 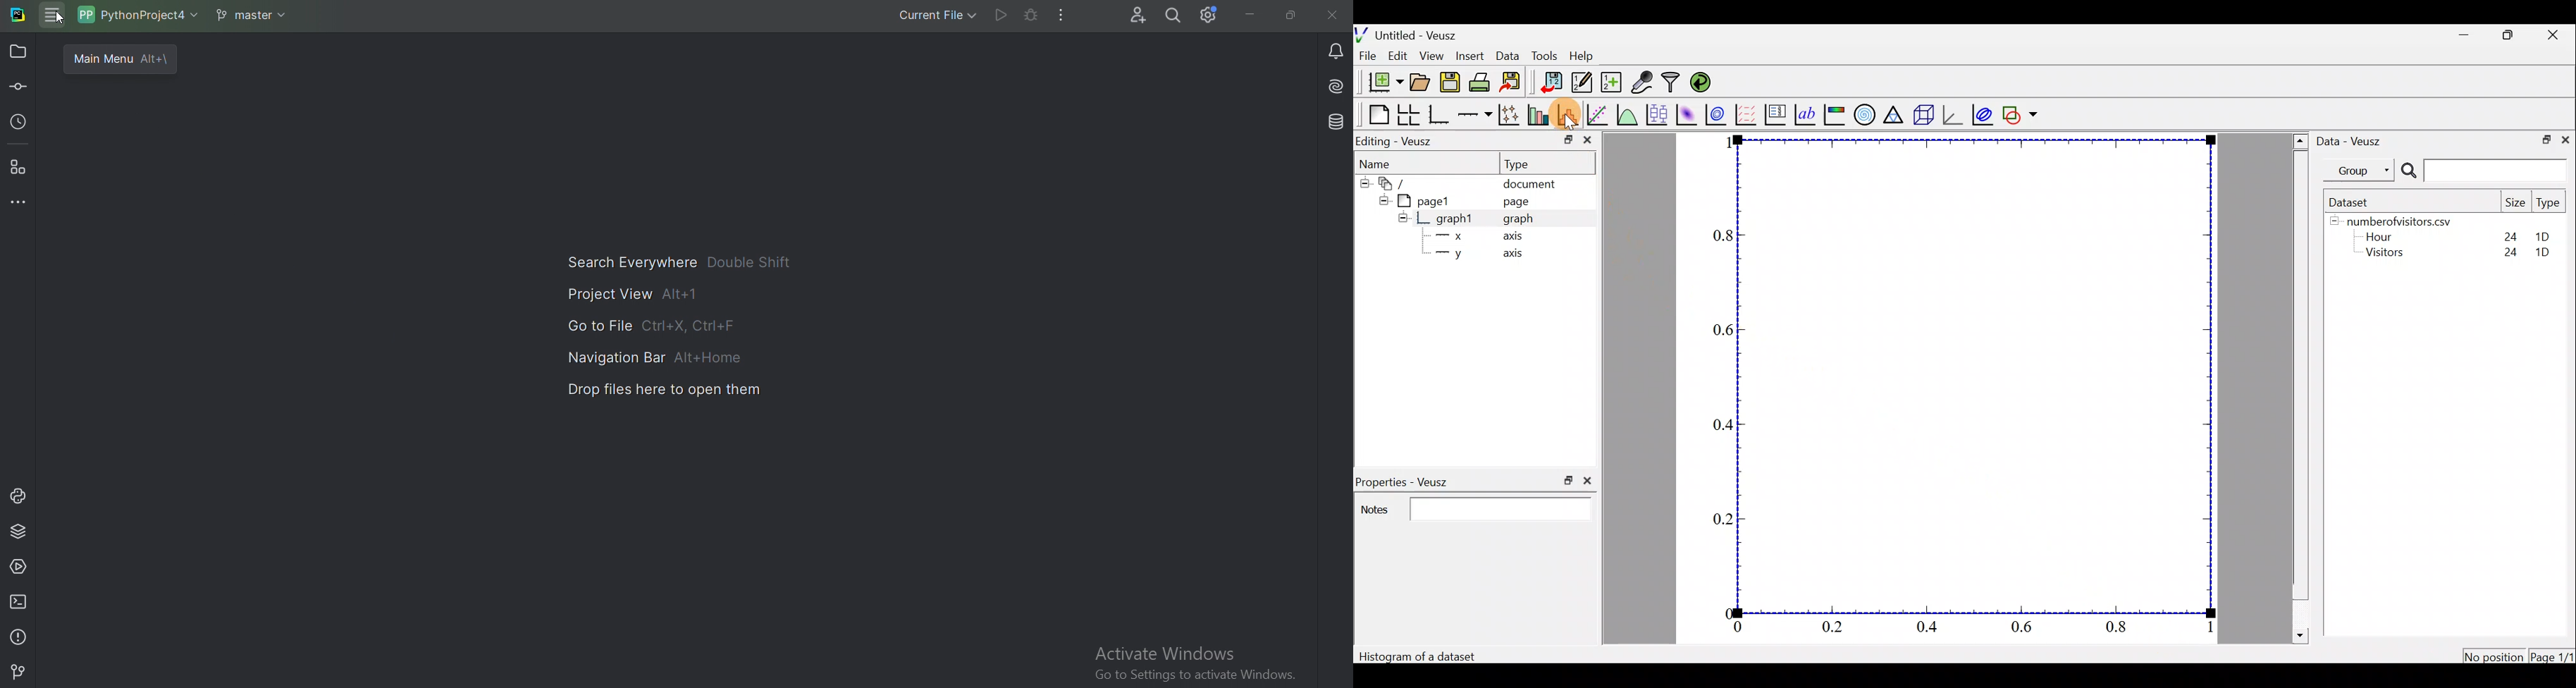 I want to click on create new datasets using ranges, parametrically or as functions of existing dataset., so click(x=1612, y=81).